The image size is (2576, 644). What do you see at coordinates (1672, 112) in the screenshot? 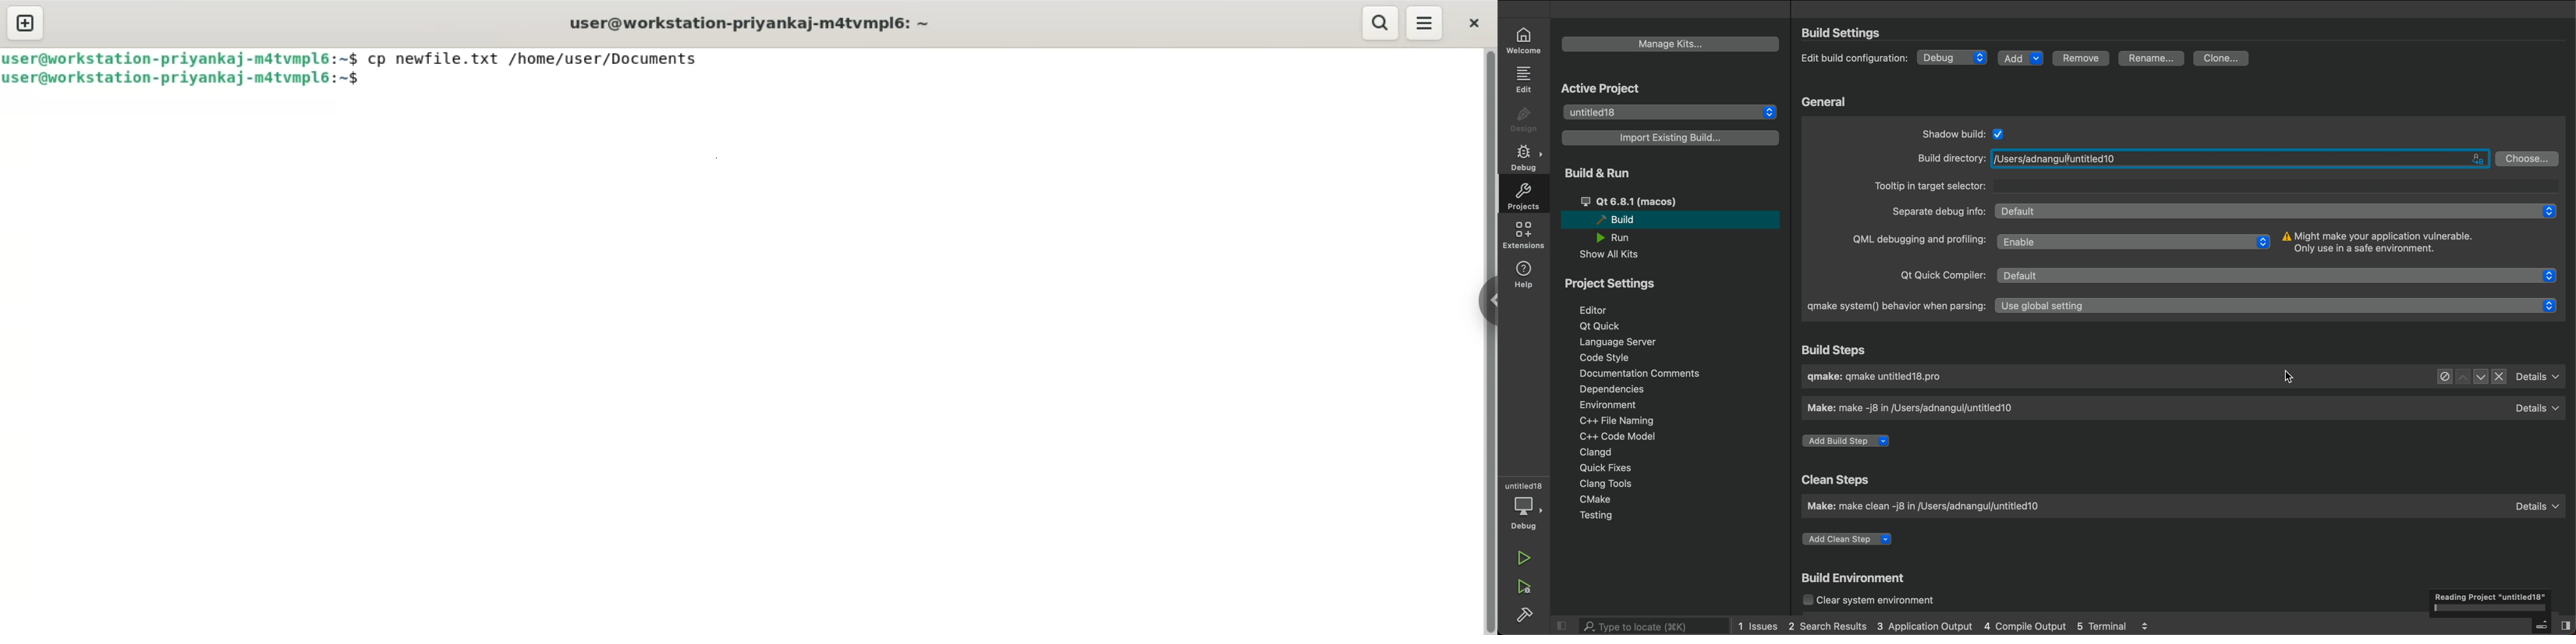
I see `untitled18` at bounding box center [1672, 112].